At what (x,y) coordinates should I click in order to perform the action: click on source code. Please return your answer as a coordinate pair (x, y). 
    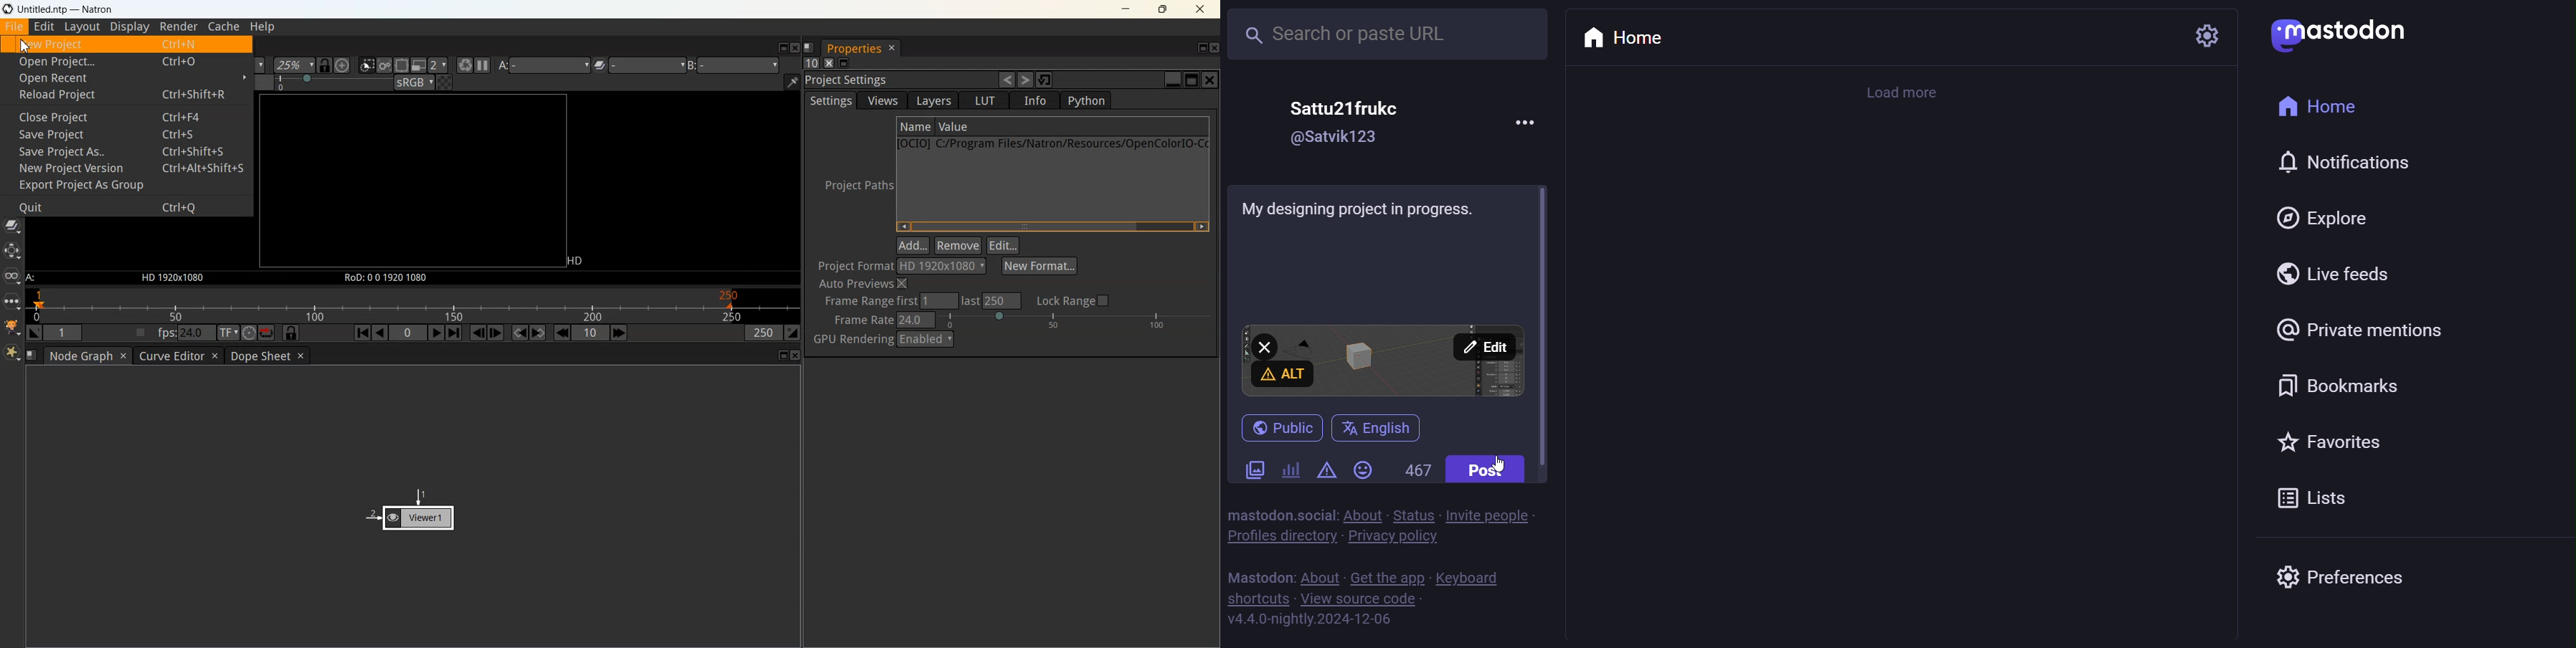
    Looking at the image, I should click on (1359, 601).